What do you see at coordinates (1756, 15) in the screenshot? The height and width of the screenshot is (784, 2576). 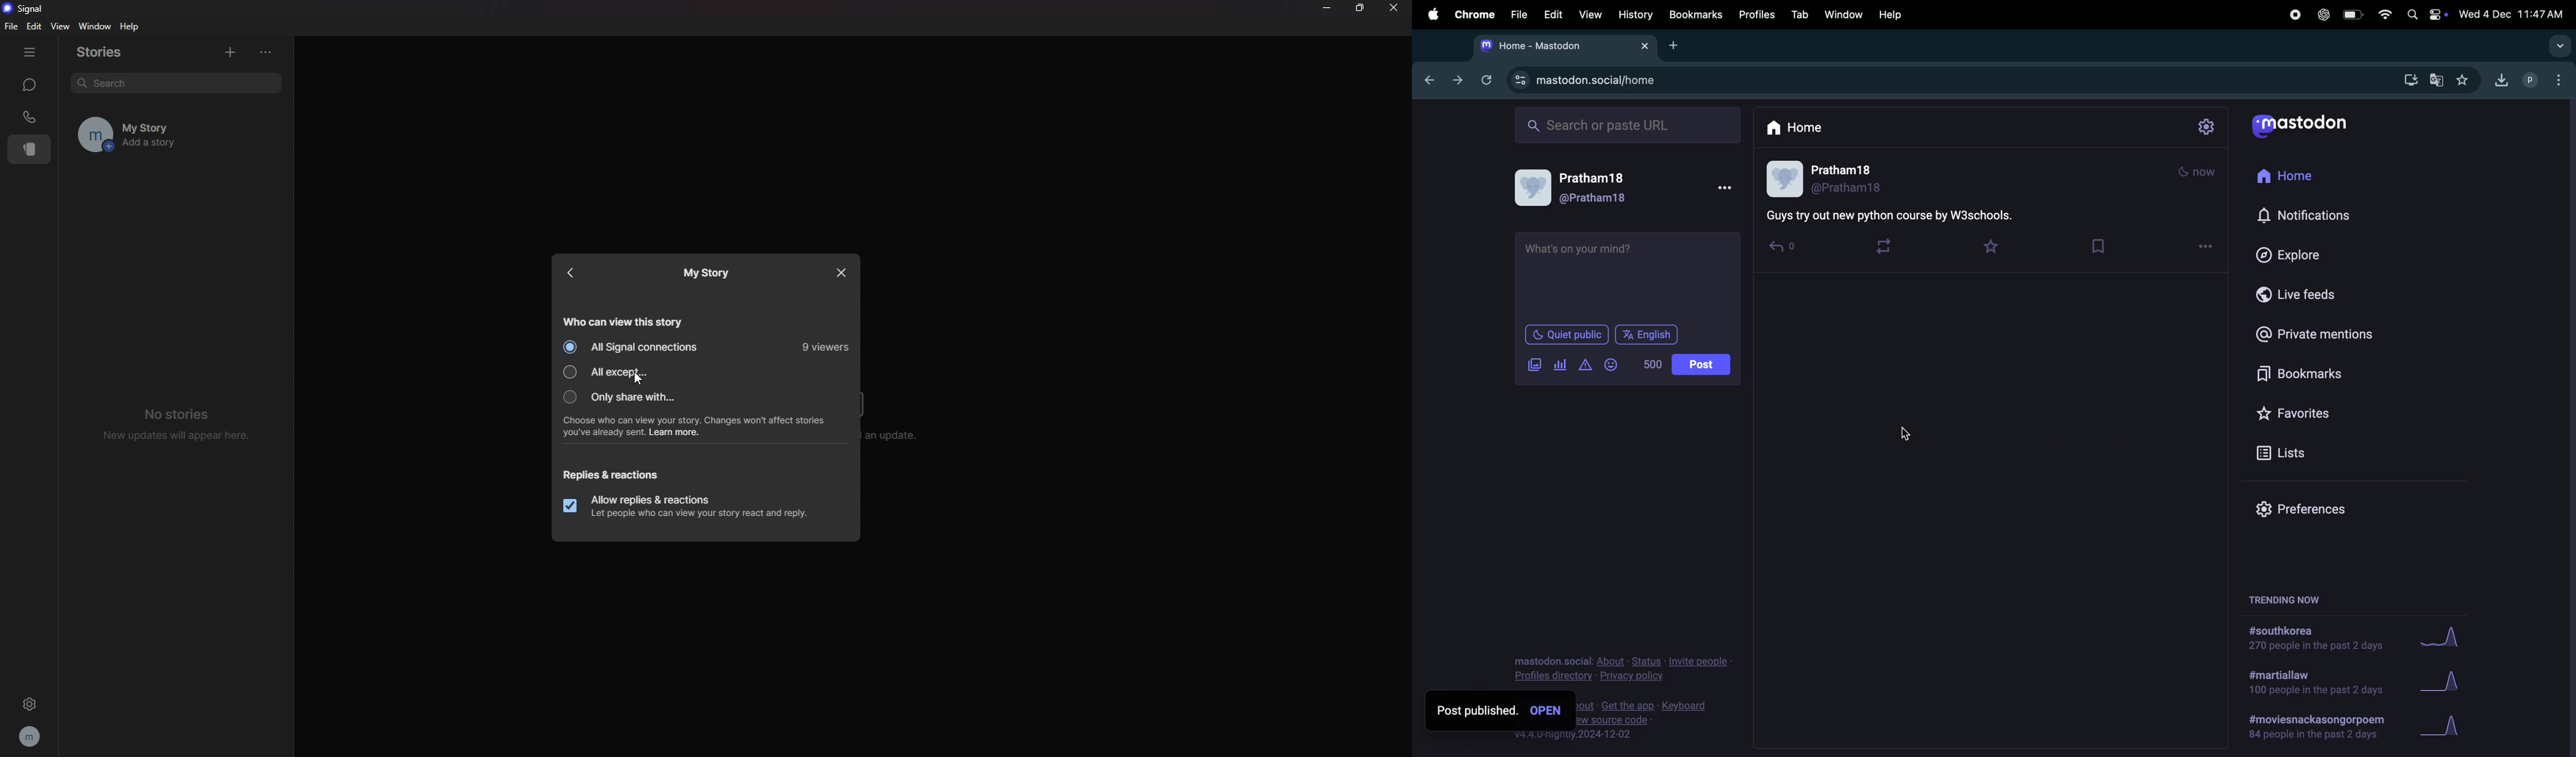 I see `profiles` at bounding box center [1756, 15].